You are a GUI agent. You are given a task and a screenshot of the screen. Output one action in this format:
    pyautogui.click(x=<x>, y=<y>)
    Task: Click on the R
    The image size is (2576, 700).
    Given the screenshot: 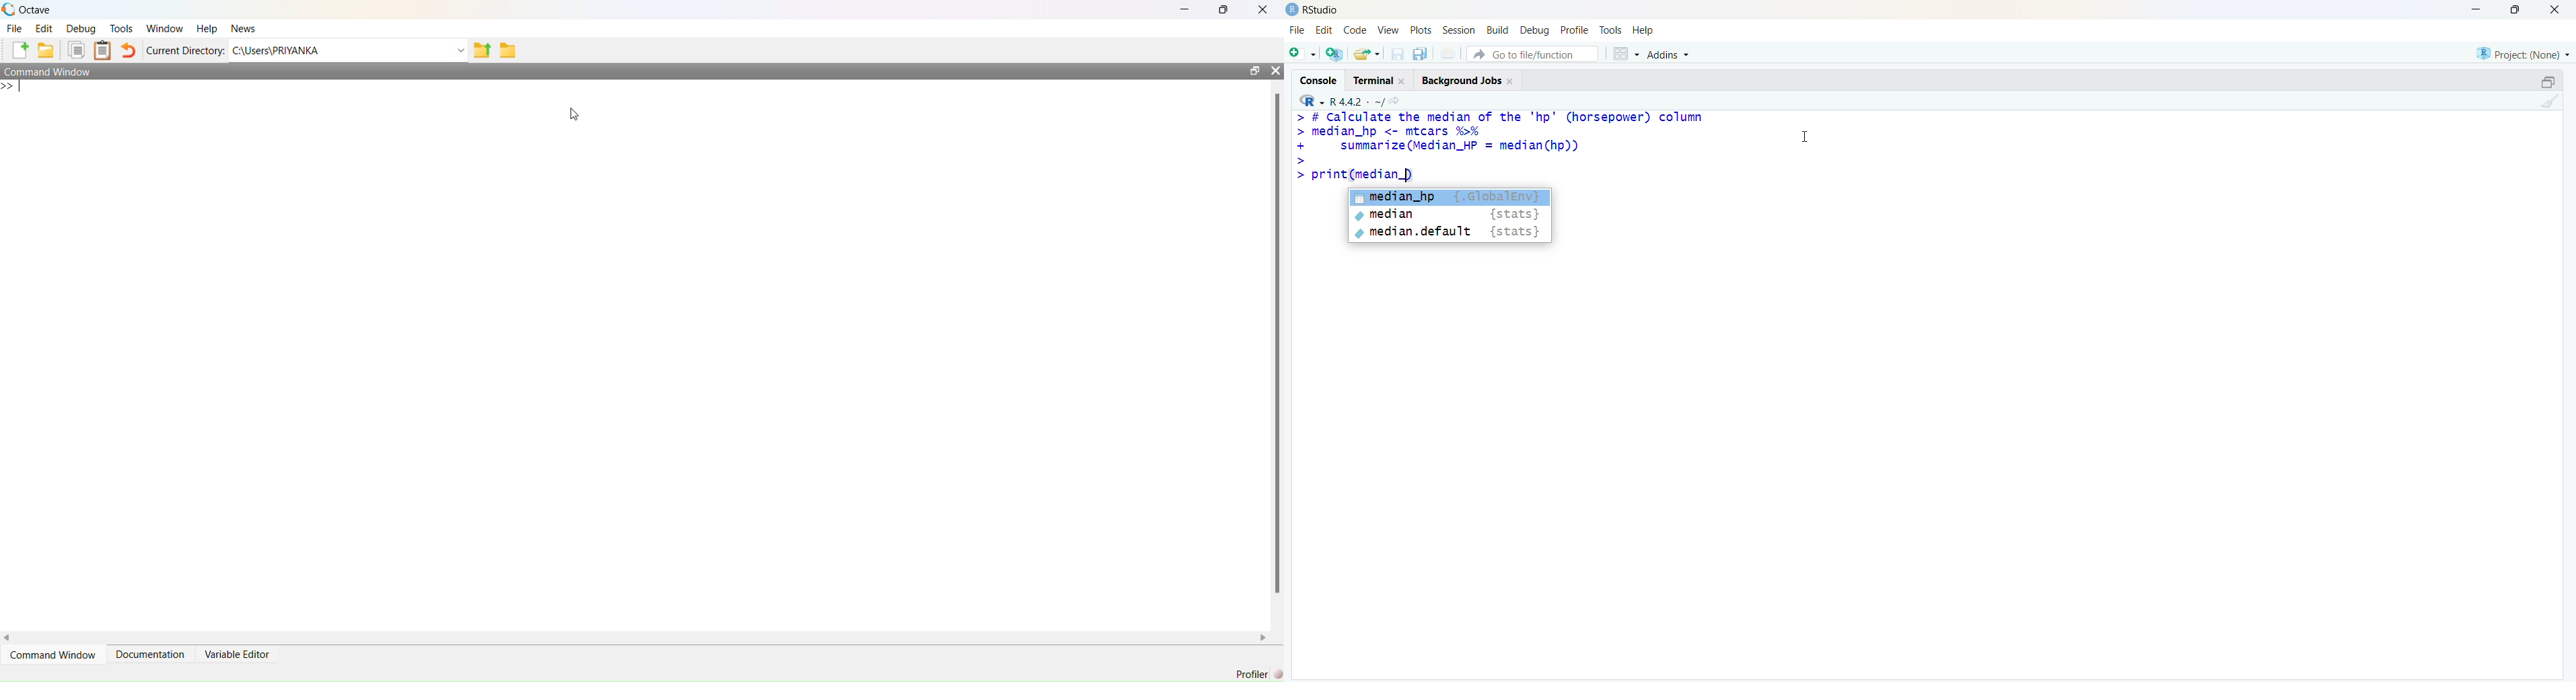 What is the action you would take?
    pyautogui.click(x=1311, y=100)
    